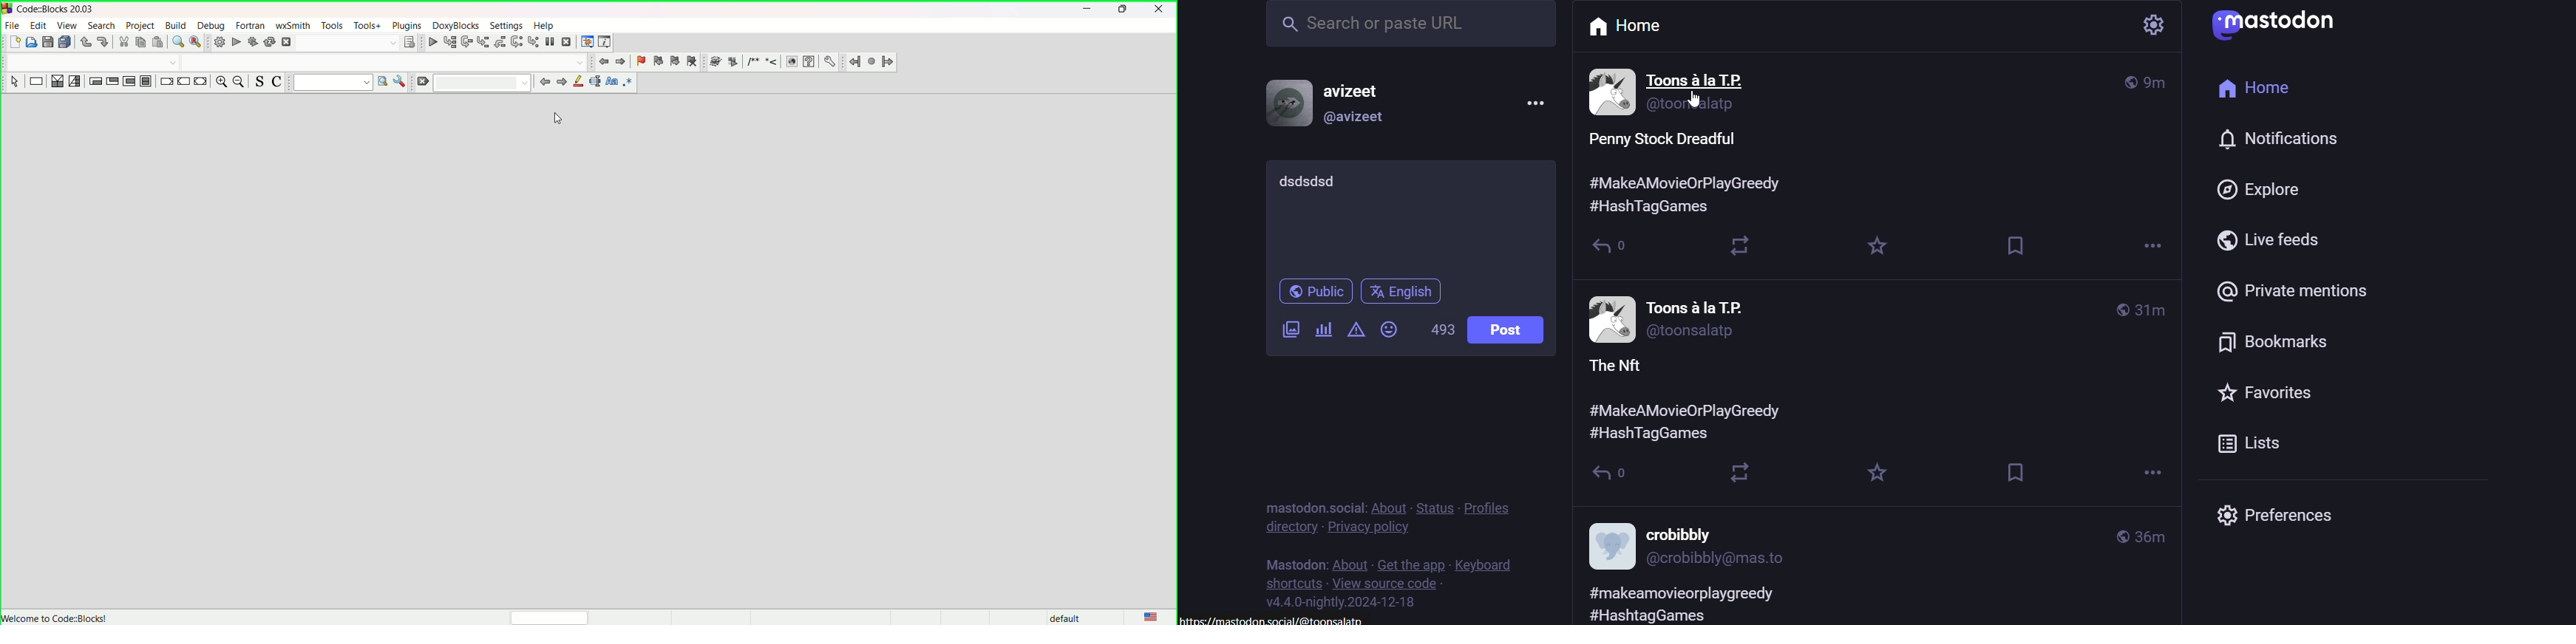  Describe the element at coordinates (366, 25) in the screenshot. I see `tools+` at that location.